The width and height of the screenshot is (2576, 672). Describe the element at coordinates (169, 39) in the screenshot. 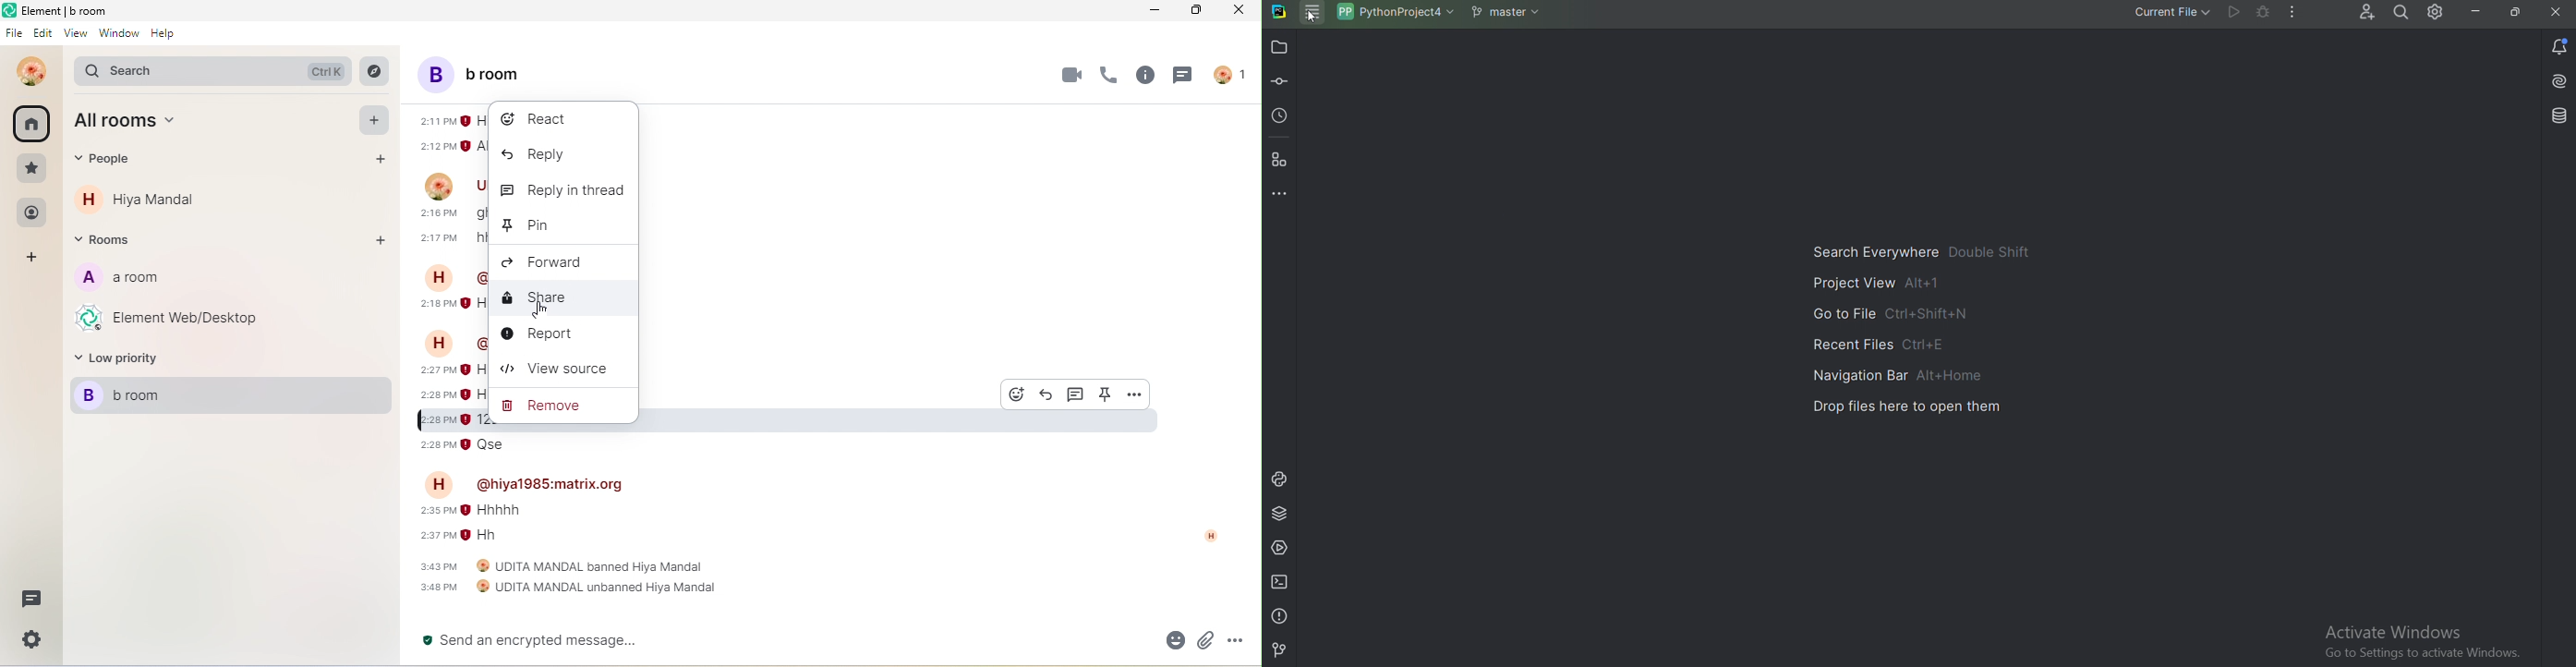

I see `help` at that location.